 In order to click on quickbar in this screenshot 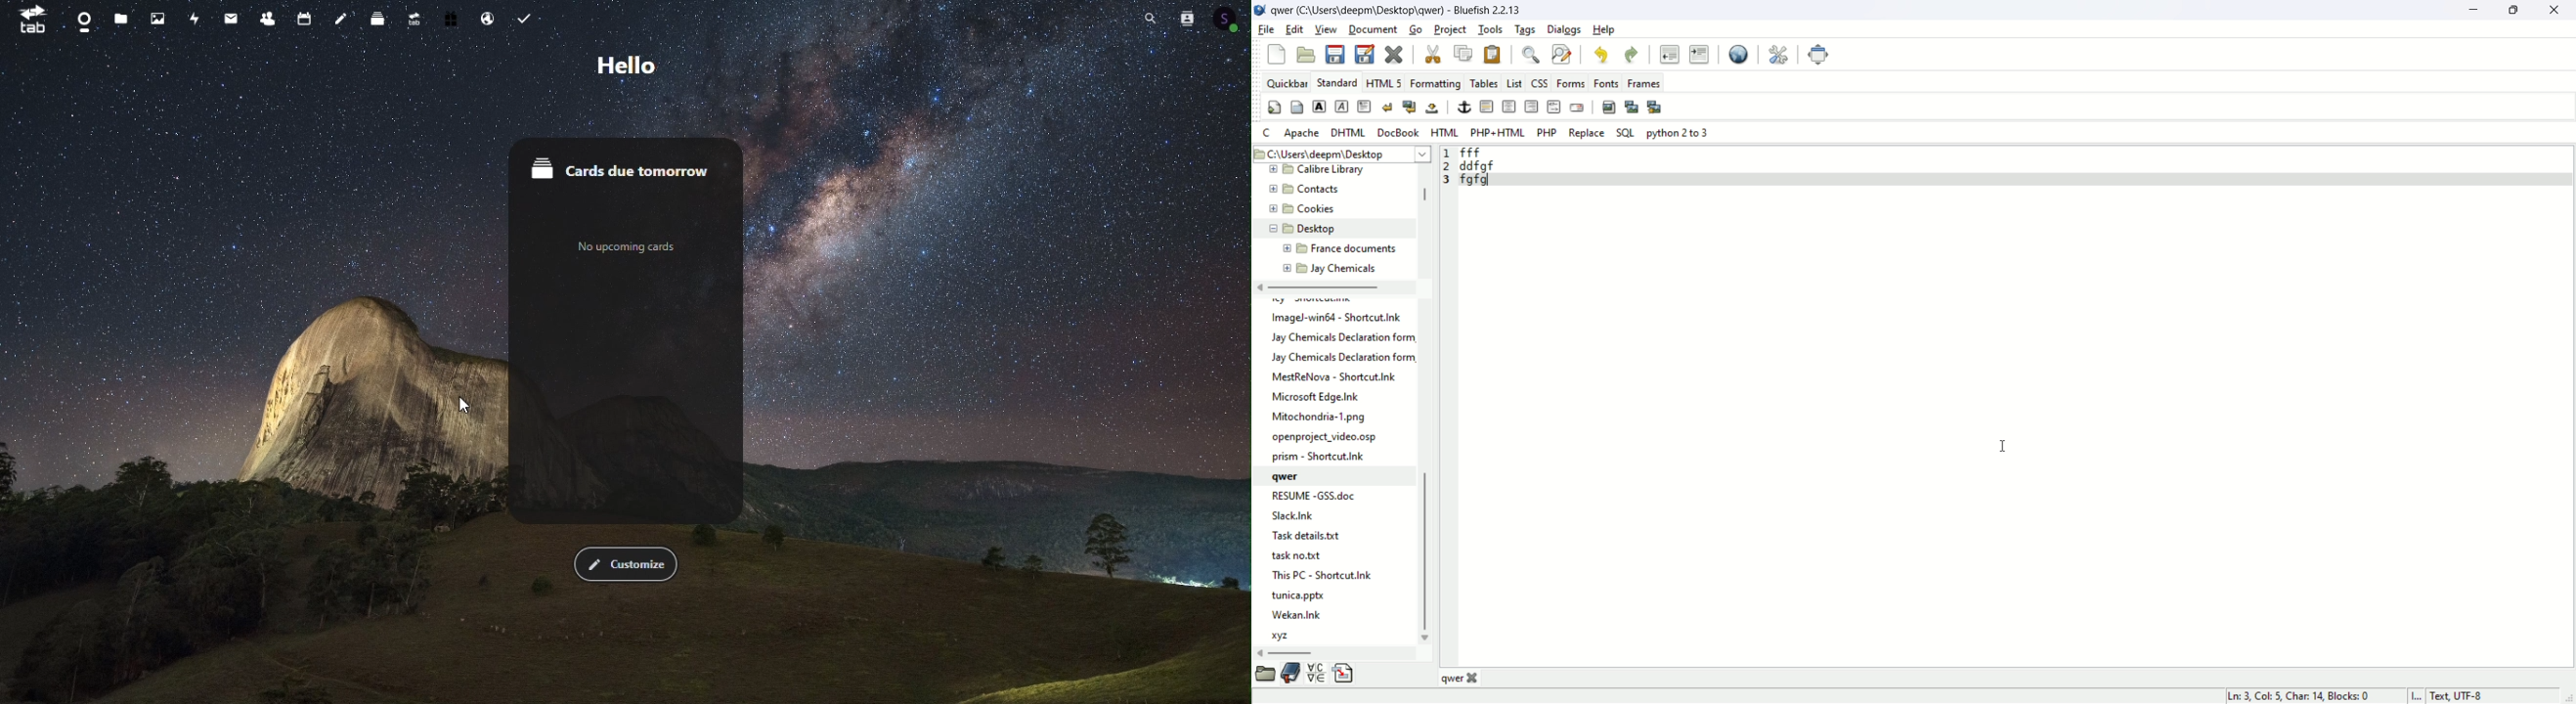, I will do `click(1287, 83)`.